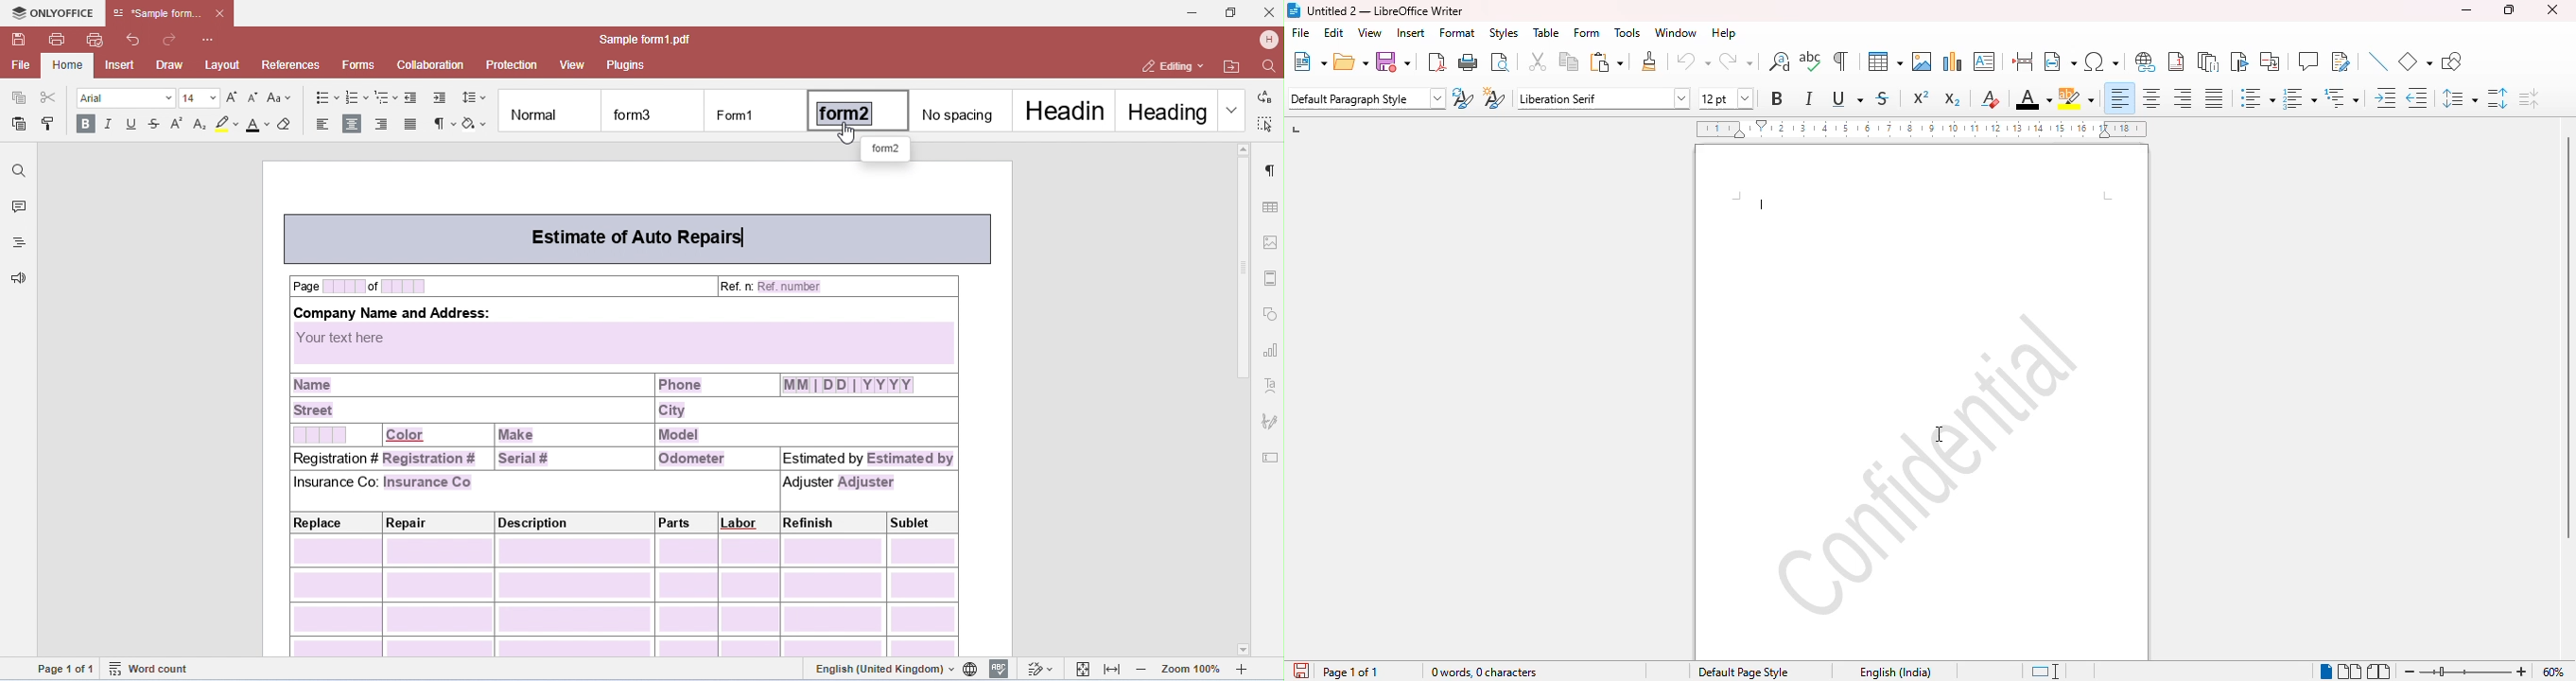 The height and width of the screenshot is (700, 2576). What do you see at coordinates (2552, 9) in the screenshot?
I see `close` at bounding box center [2552, 9].